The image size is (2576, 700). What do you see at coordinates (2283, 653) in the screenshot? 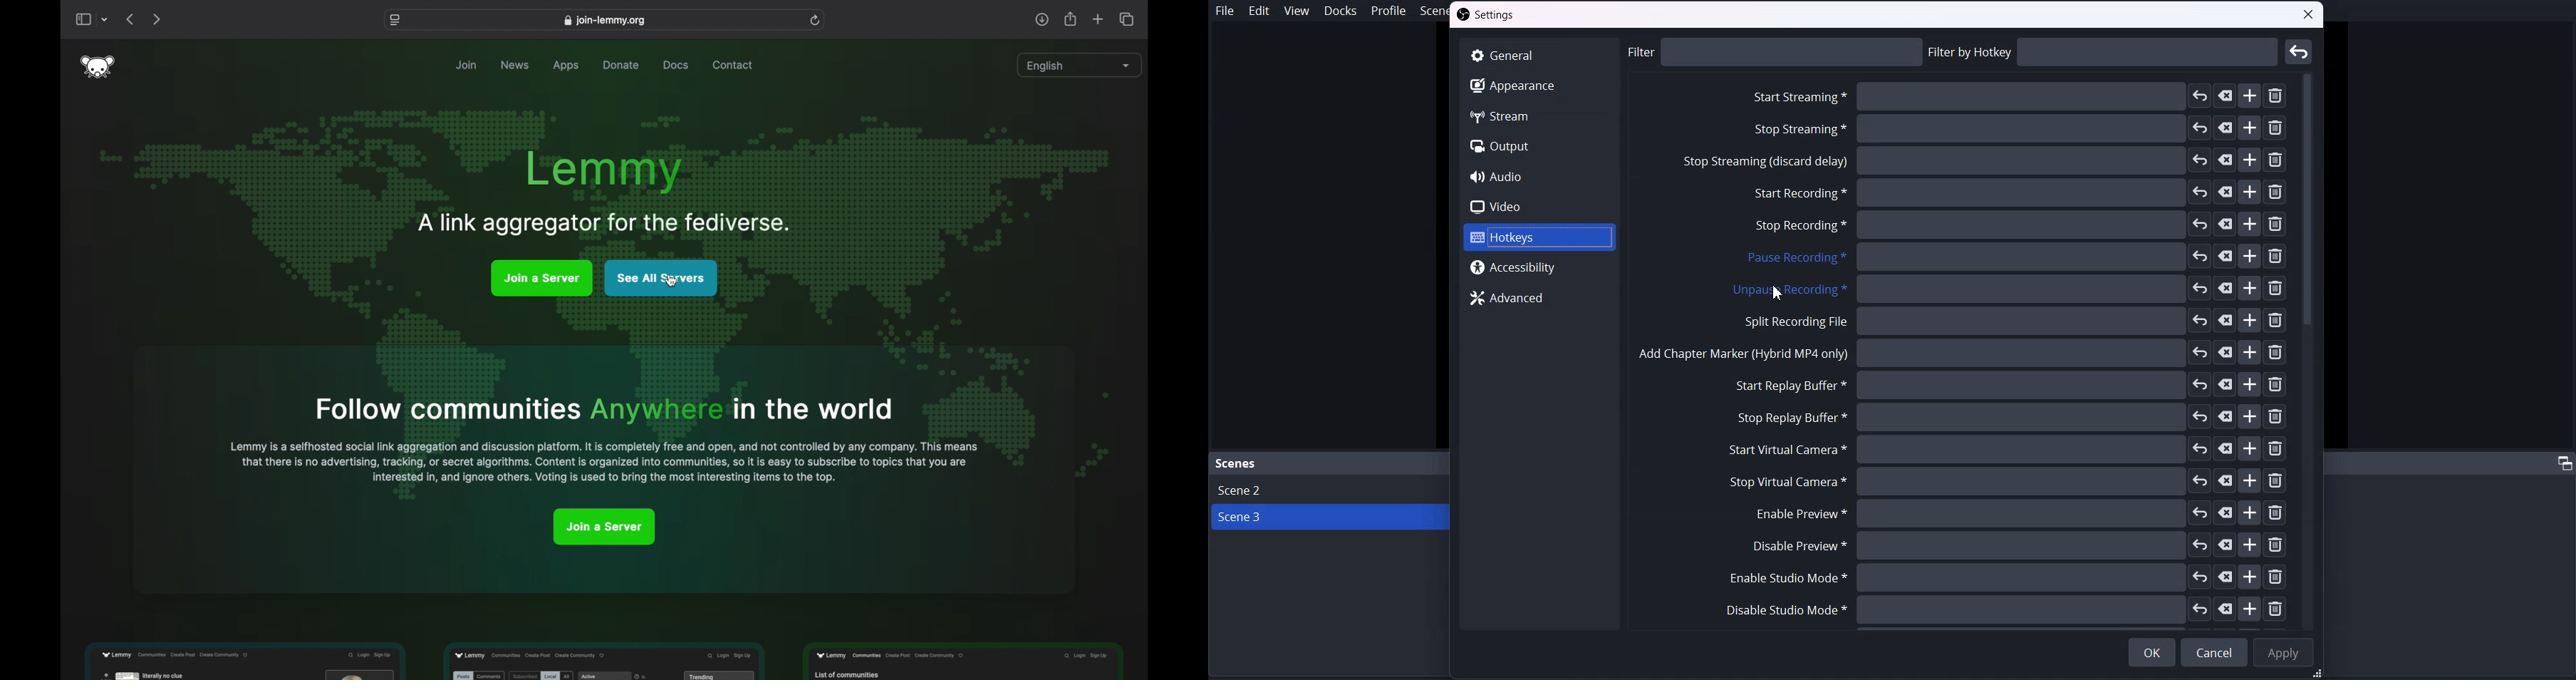
I see `Apply` at bounding box center [2283, 653].